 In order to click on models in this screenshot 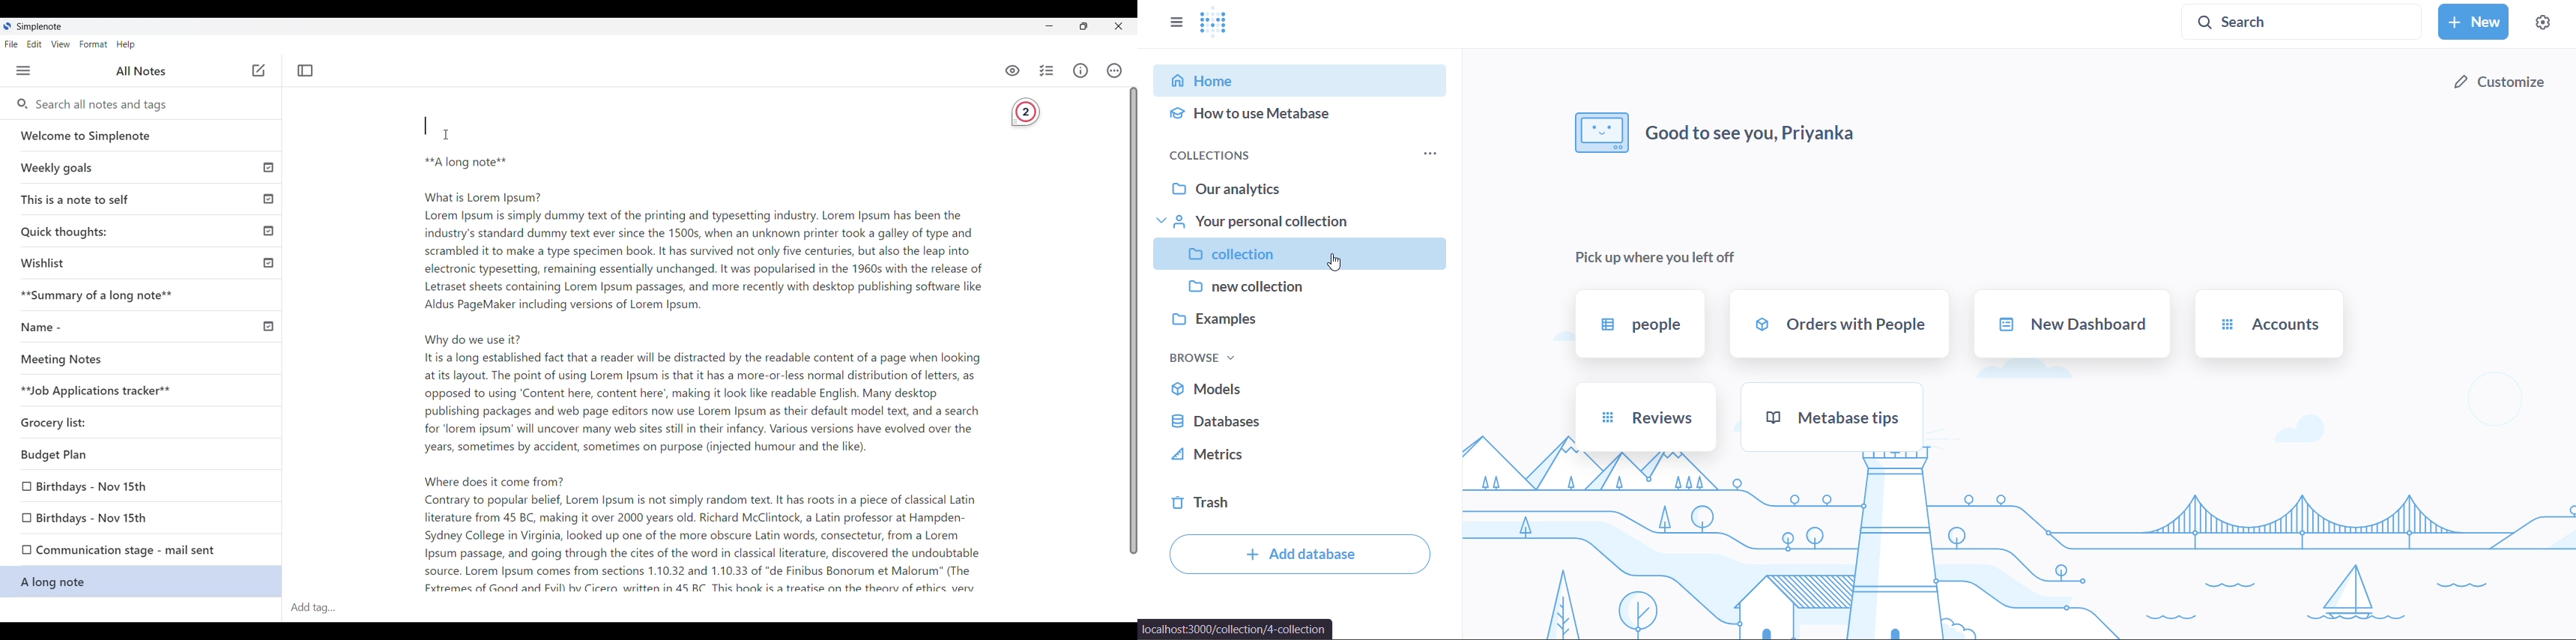, I will do `click(1305, 387)`.